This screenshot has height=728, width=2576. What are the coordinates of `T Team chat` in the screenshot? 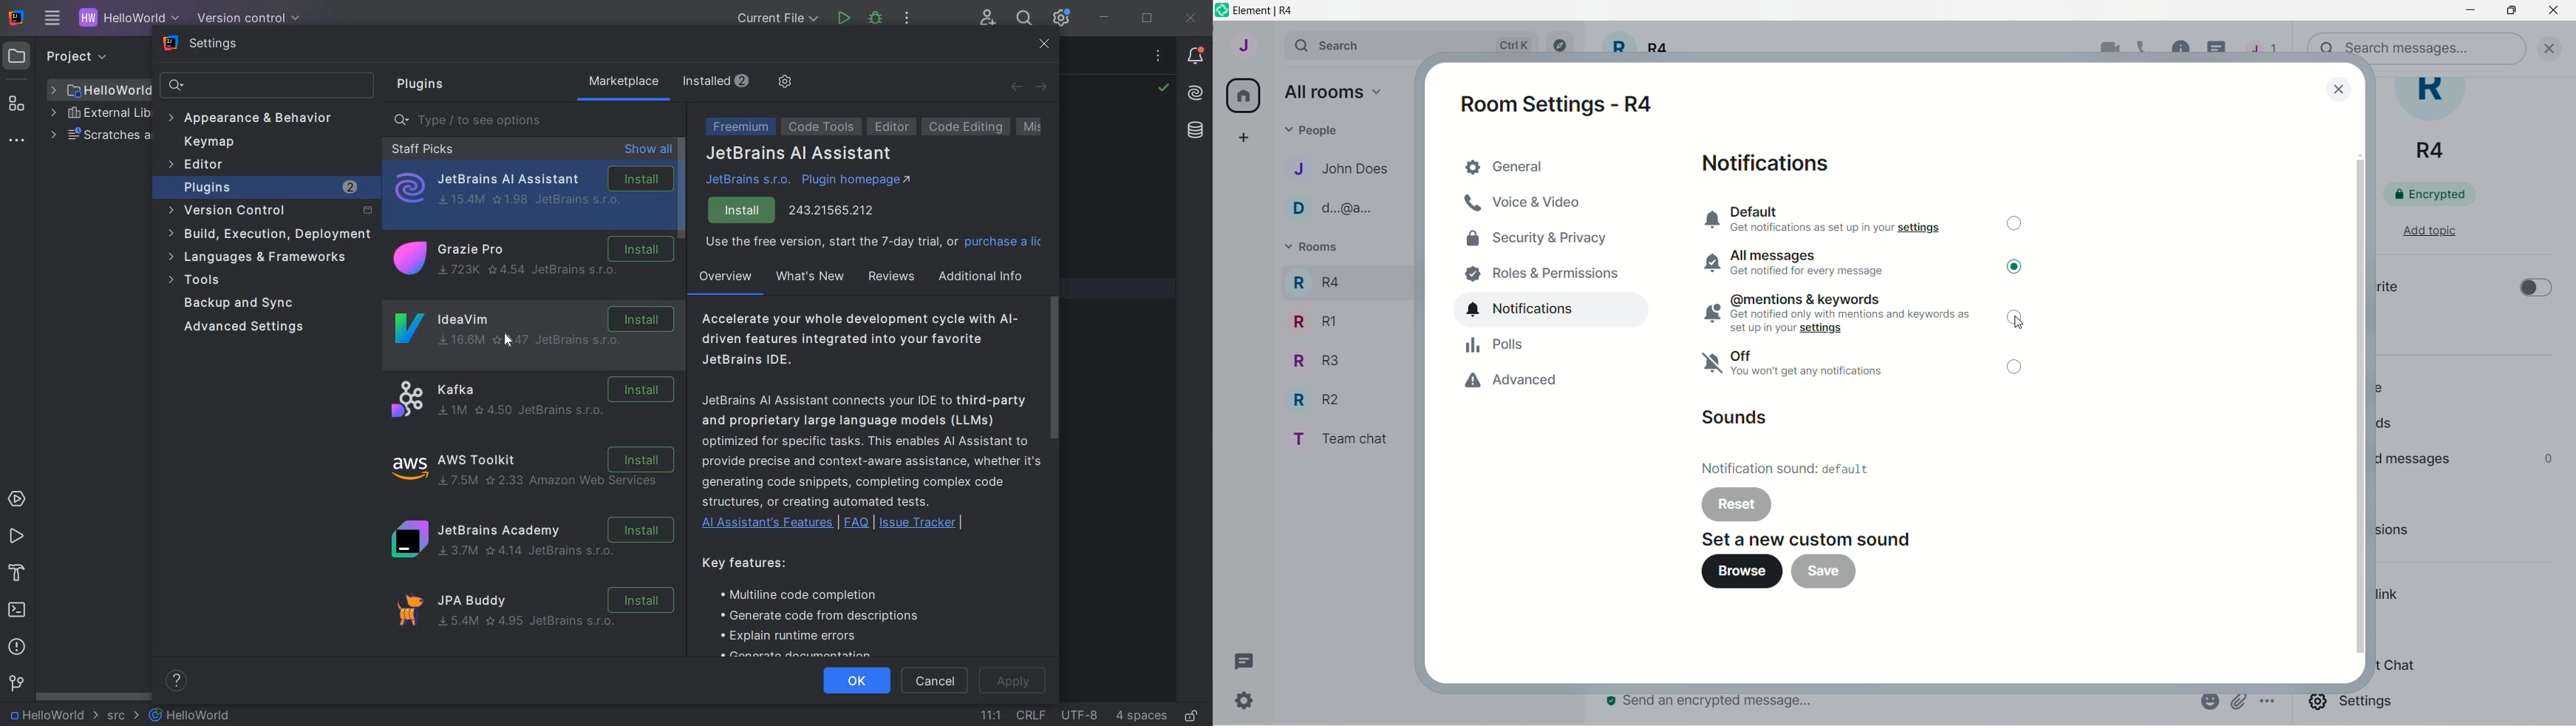 It's located at (1335, 437).